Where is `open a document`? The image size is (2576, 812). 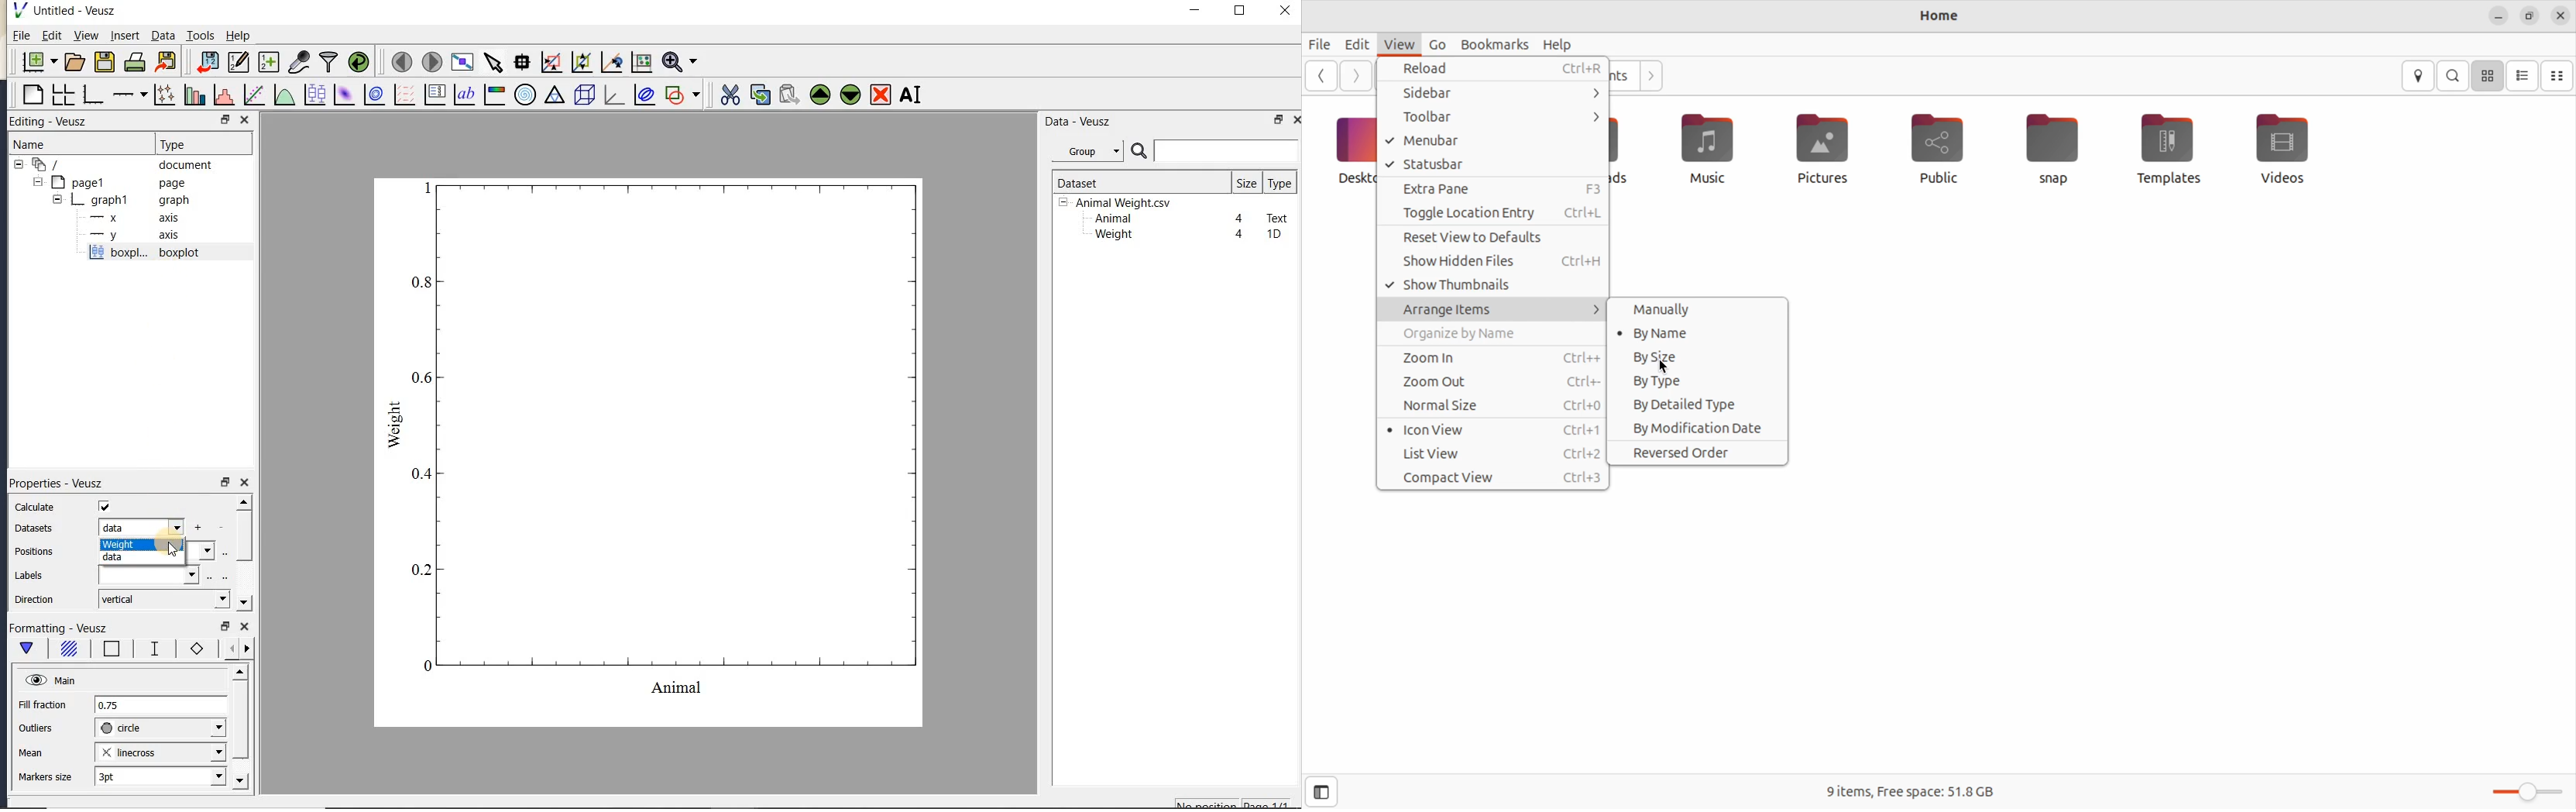 open a document is located at coordinates (73, 62).